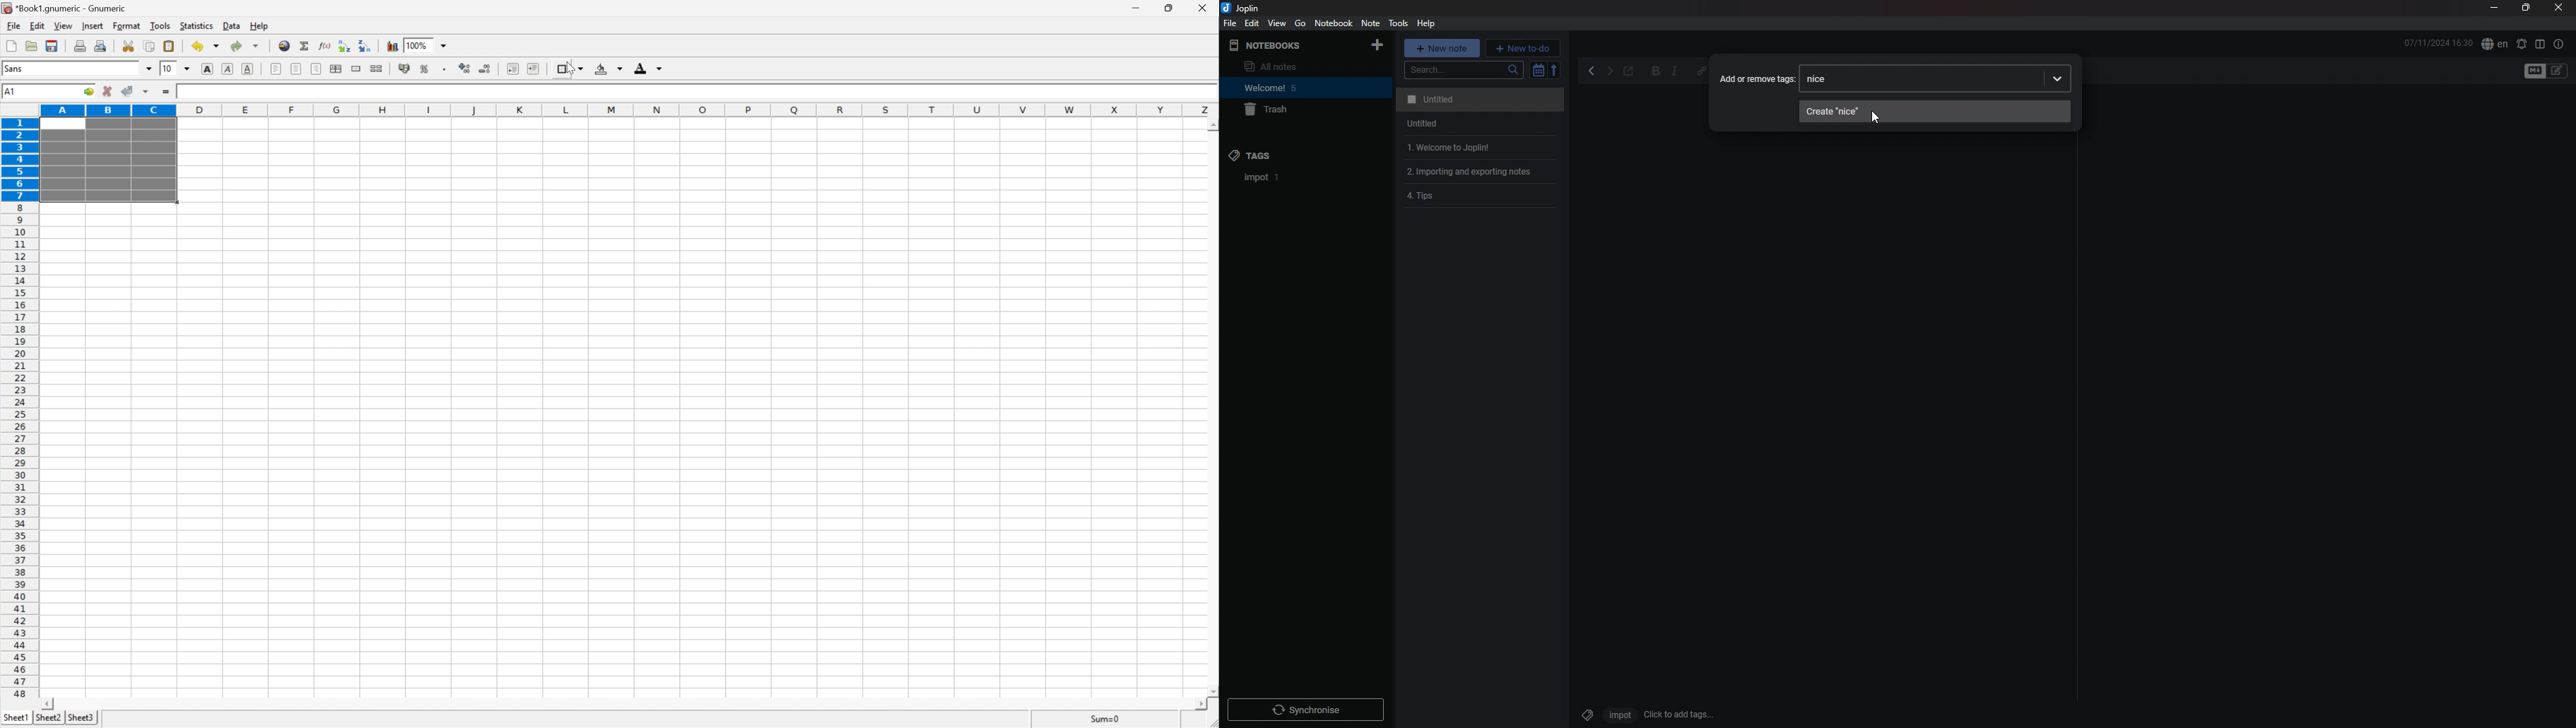 The image size is (2576, 728). What do you see at coordinates (1629, 72) in the screenshot?
I see `toggle external editing` at bounding box center [1629, 72].